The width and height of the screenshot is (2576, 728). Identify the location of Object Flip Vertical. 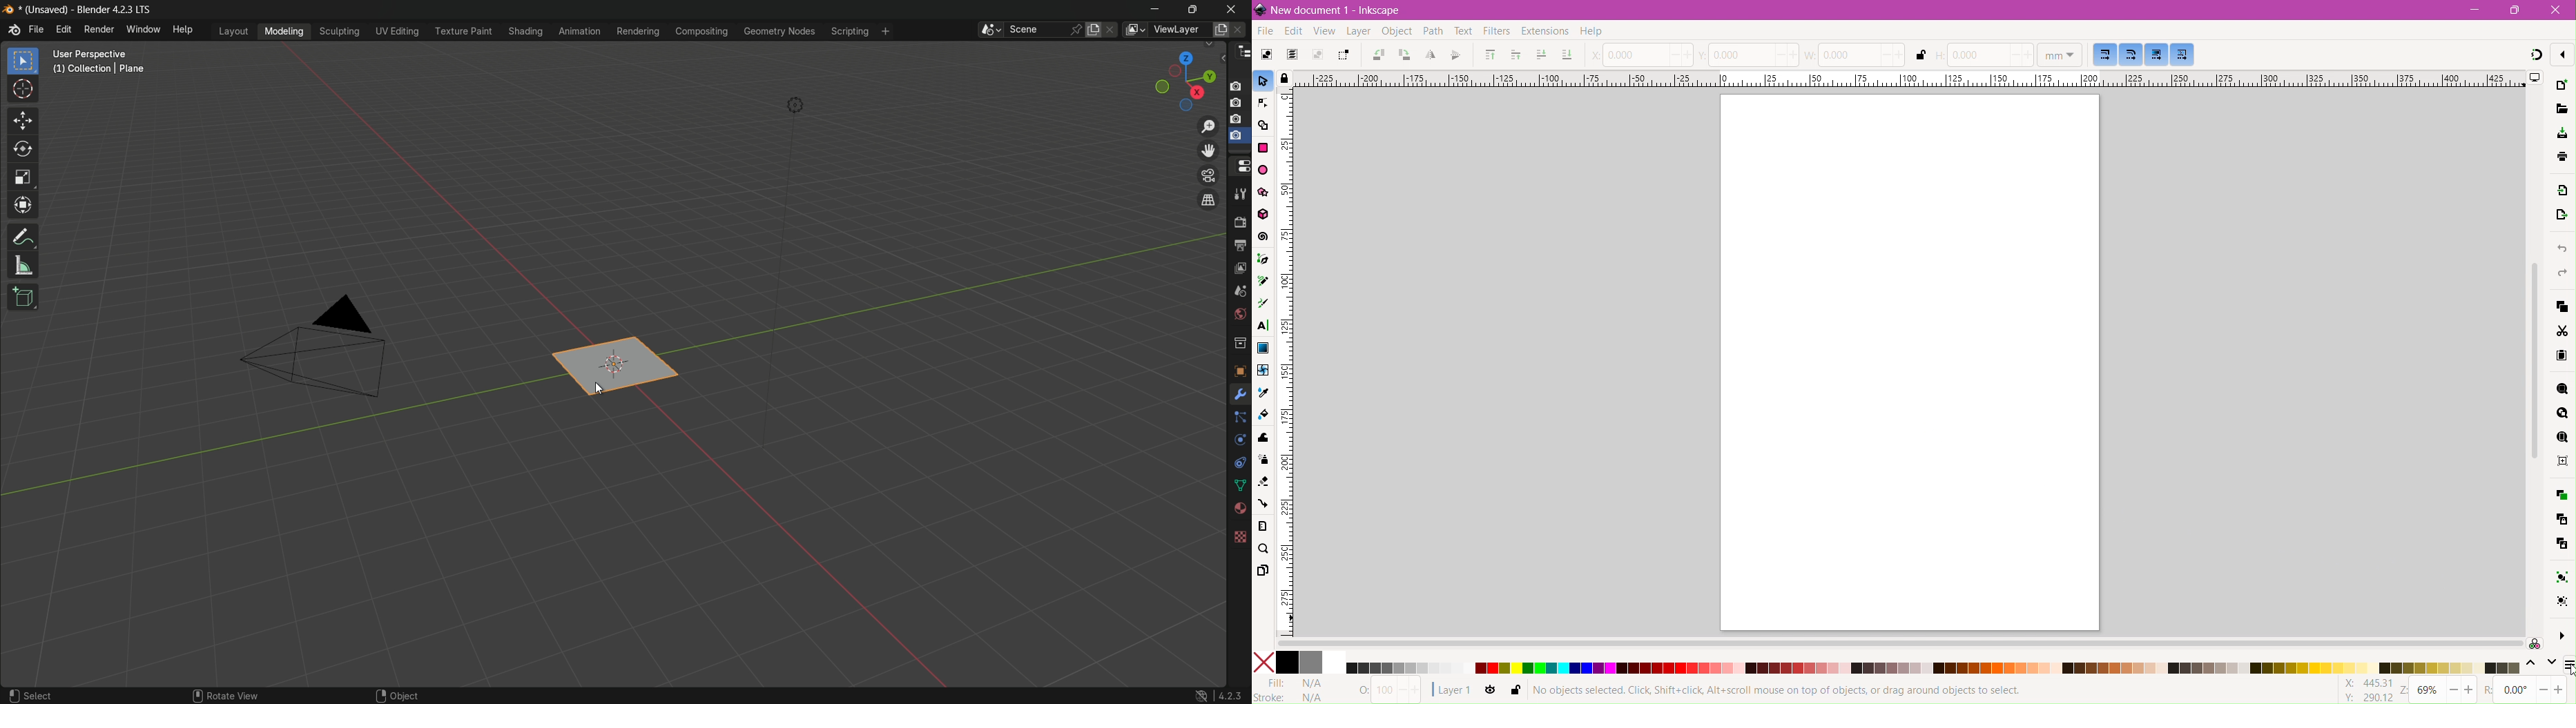
(1455, 55).